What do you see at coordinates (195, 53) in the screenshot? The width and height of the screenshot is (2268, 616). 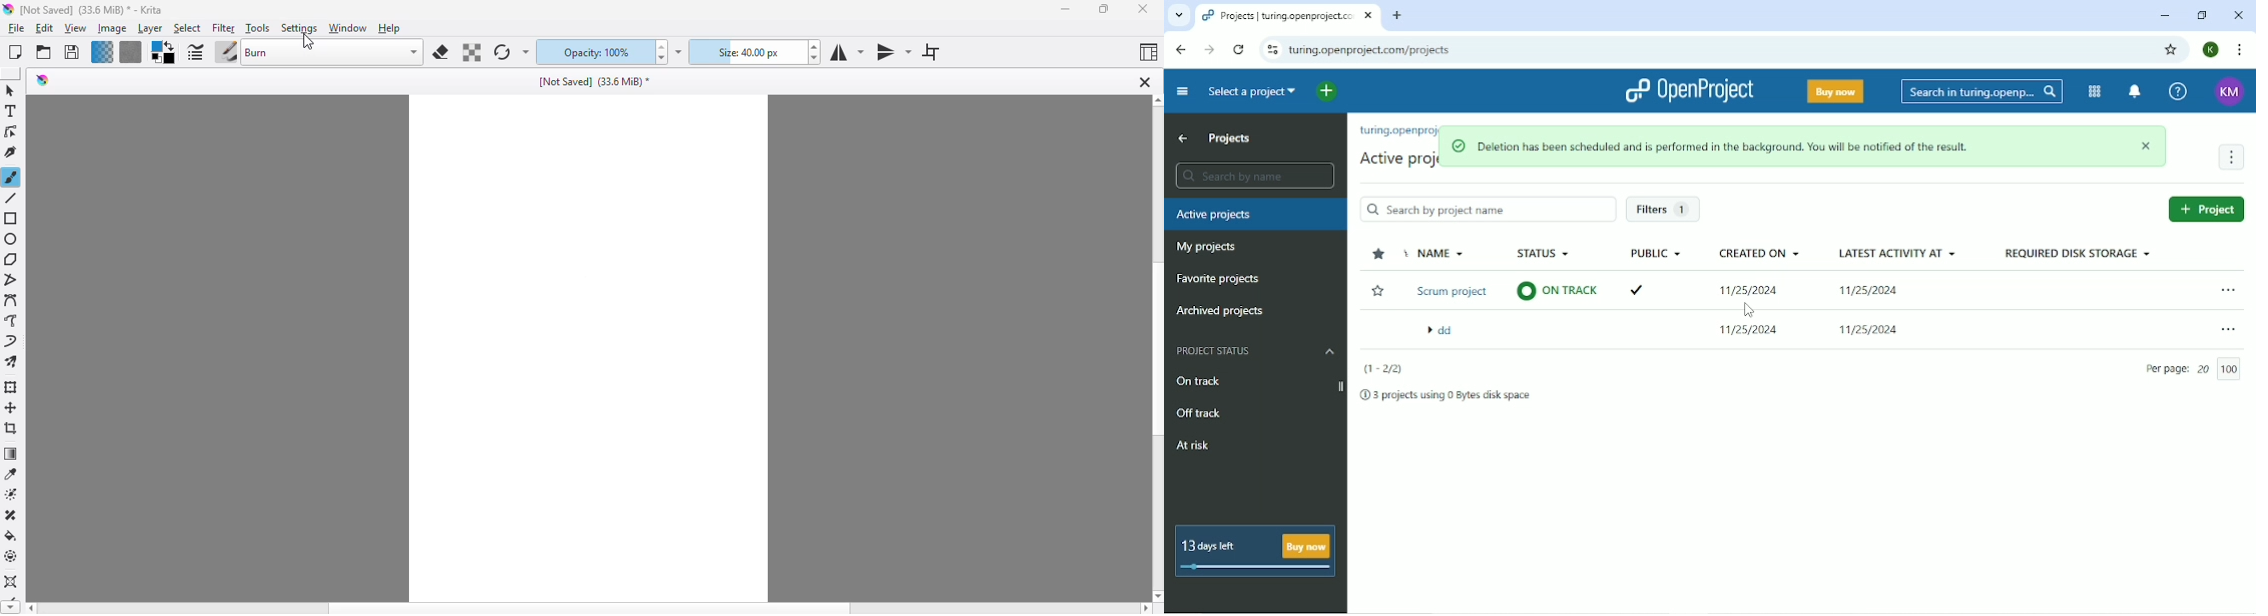 I see `edit brush settings` at bounding box center [195, 53].